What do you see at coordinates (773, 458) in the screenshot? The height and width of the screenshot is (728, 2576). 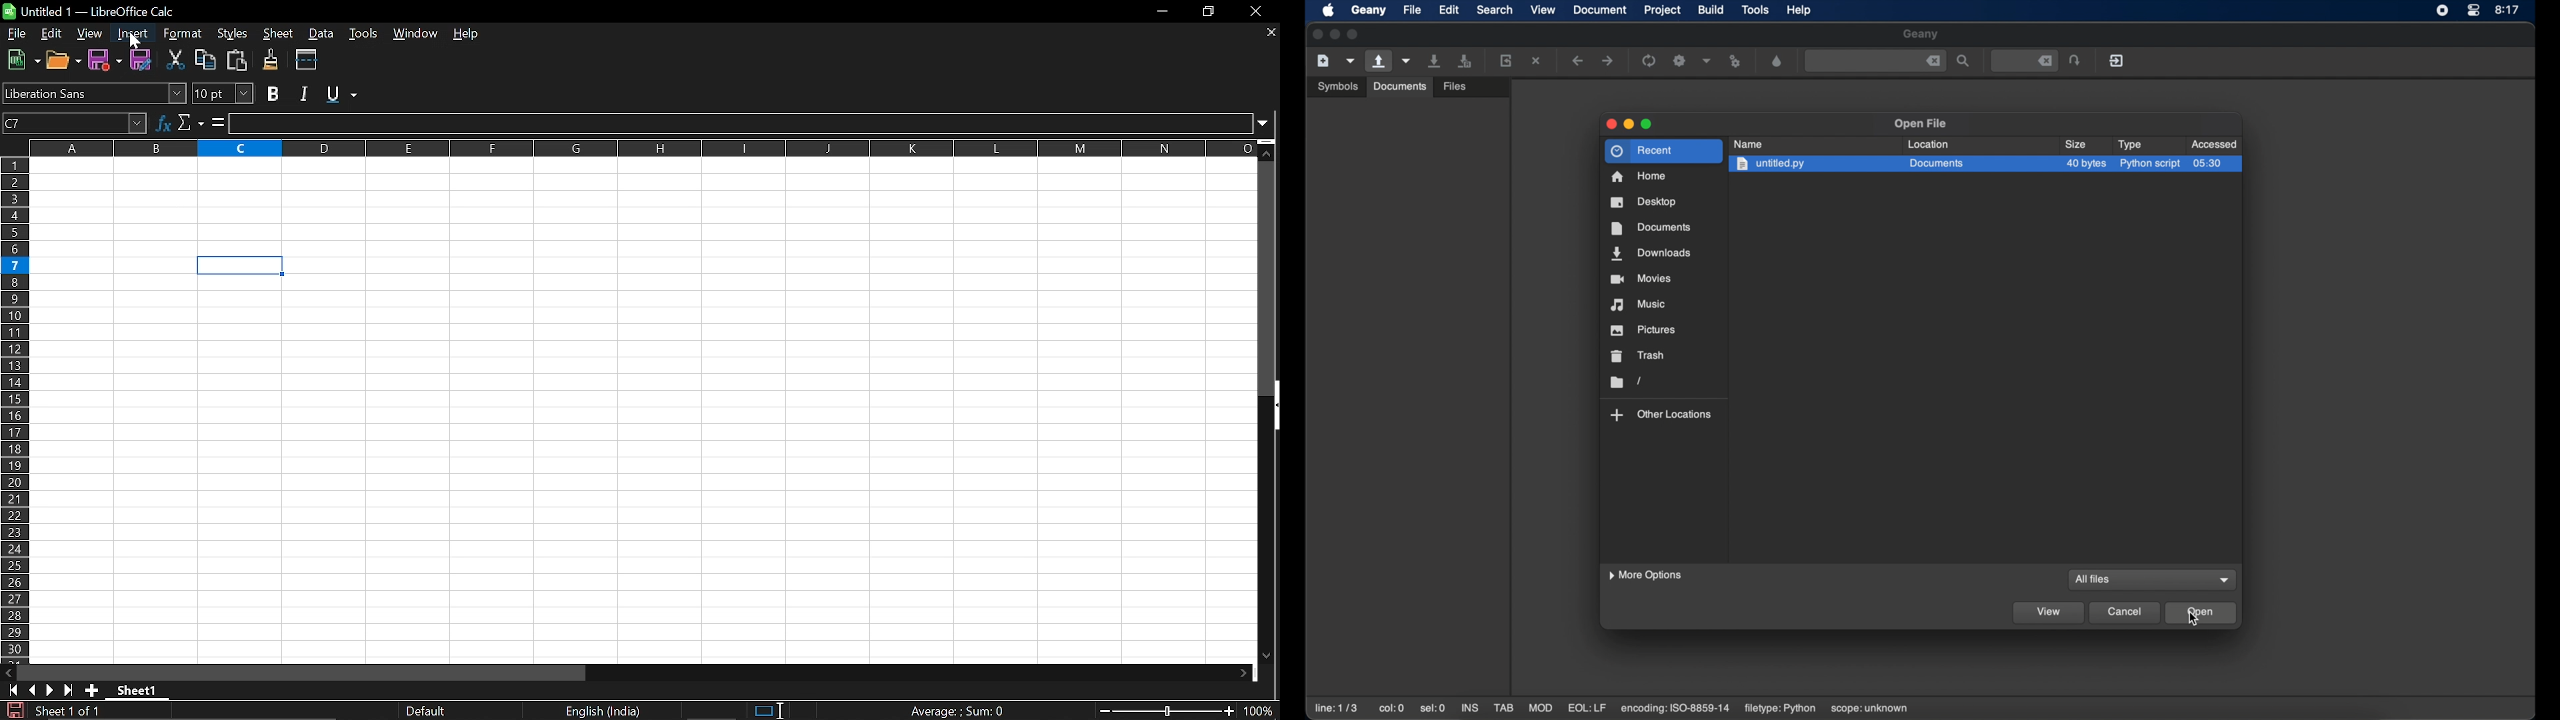 I see `Fillable cells` at bounding box center [773, 458].